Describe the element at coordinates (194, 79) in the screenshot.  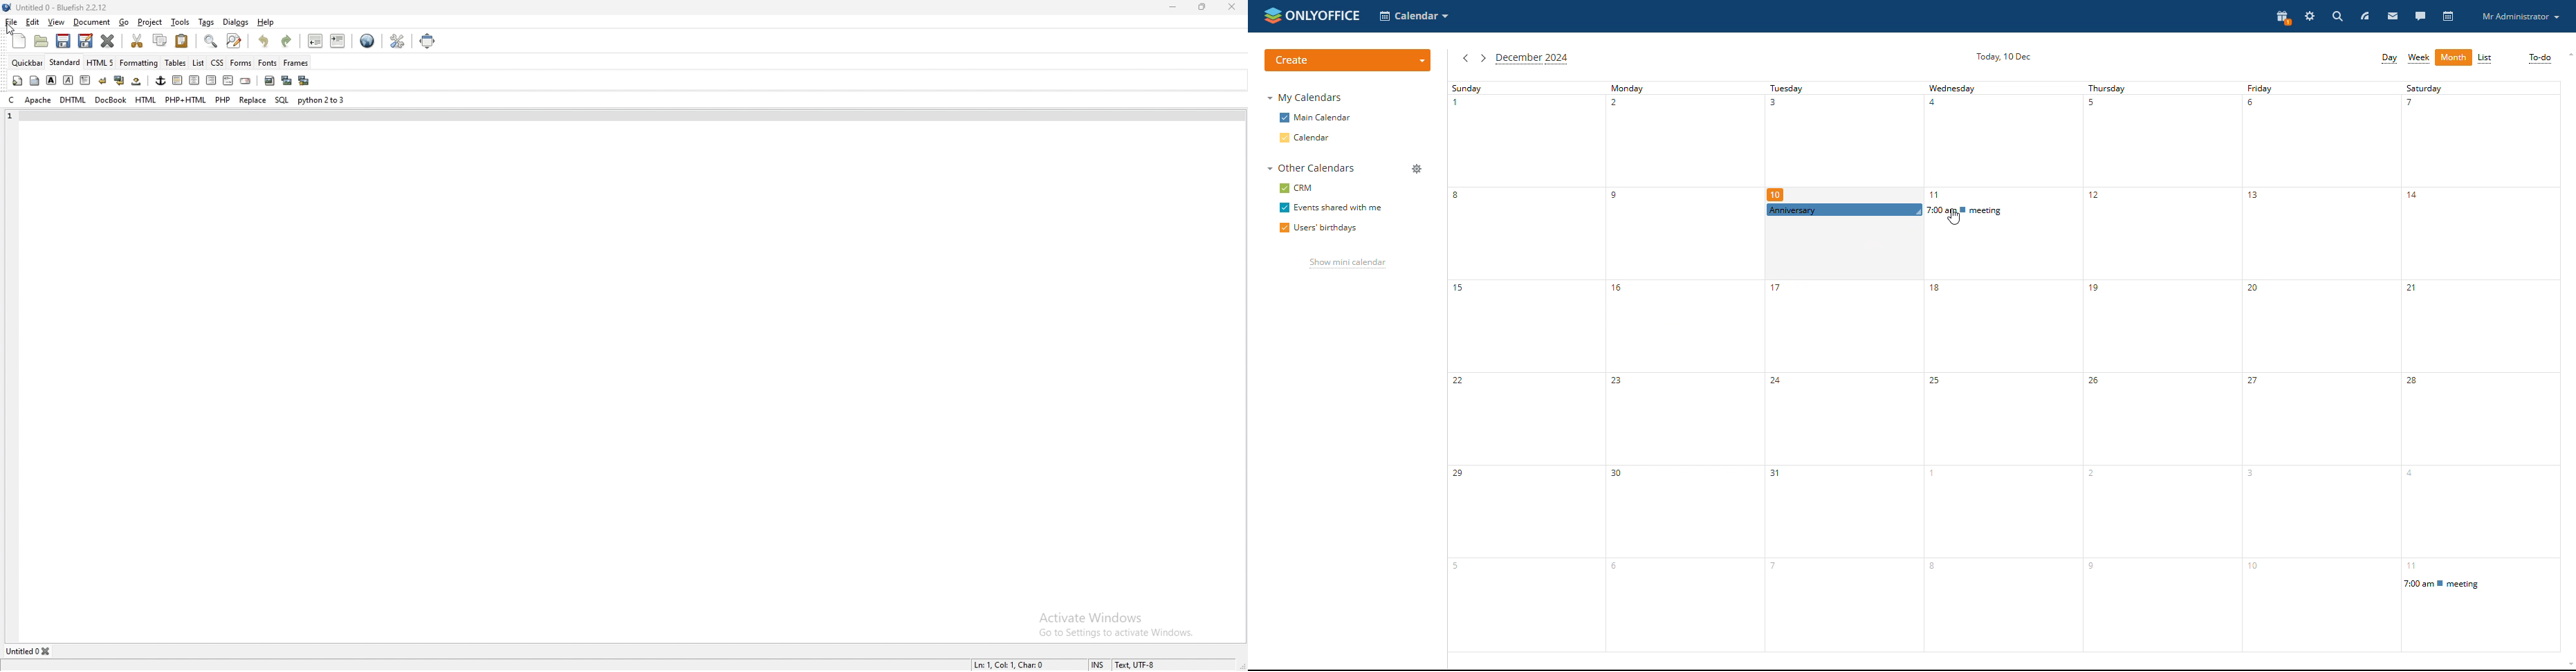
I see `centre` at that location.